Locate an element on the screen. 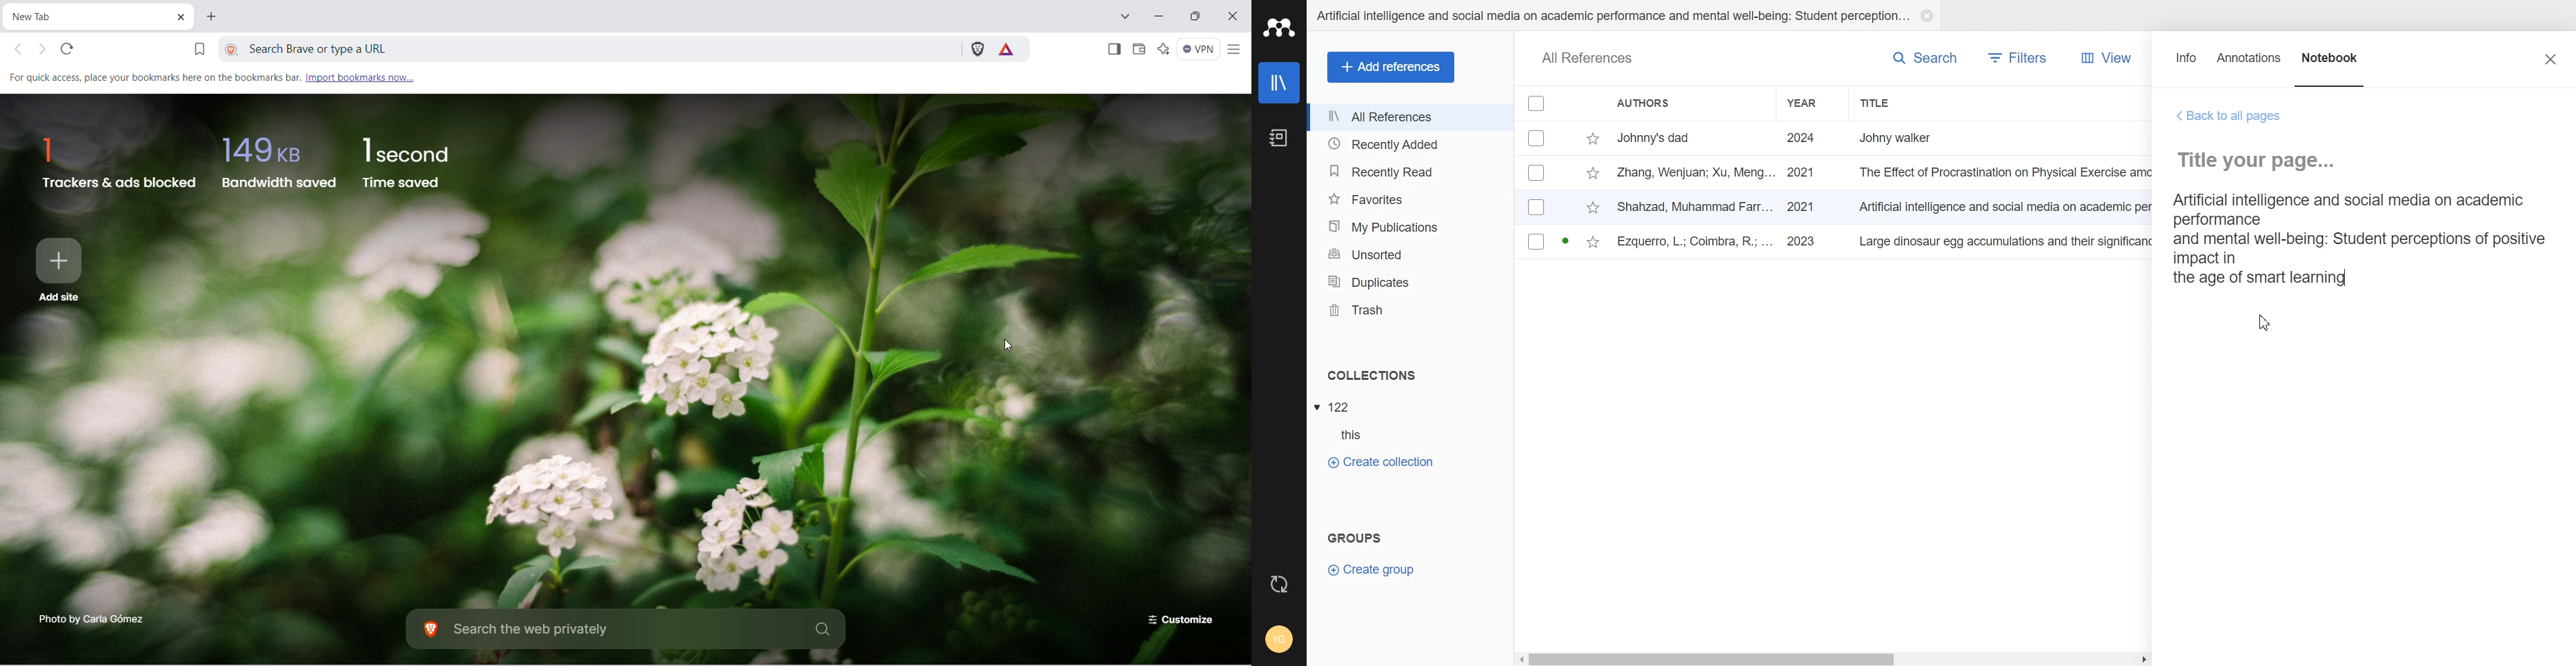 This screenshot has width=2576, height=672. Checkbox is located at coordinates (1537, 206).